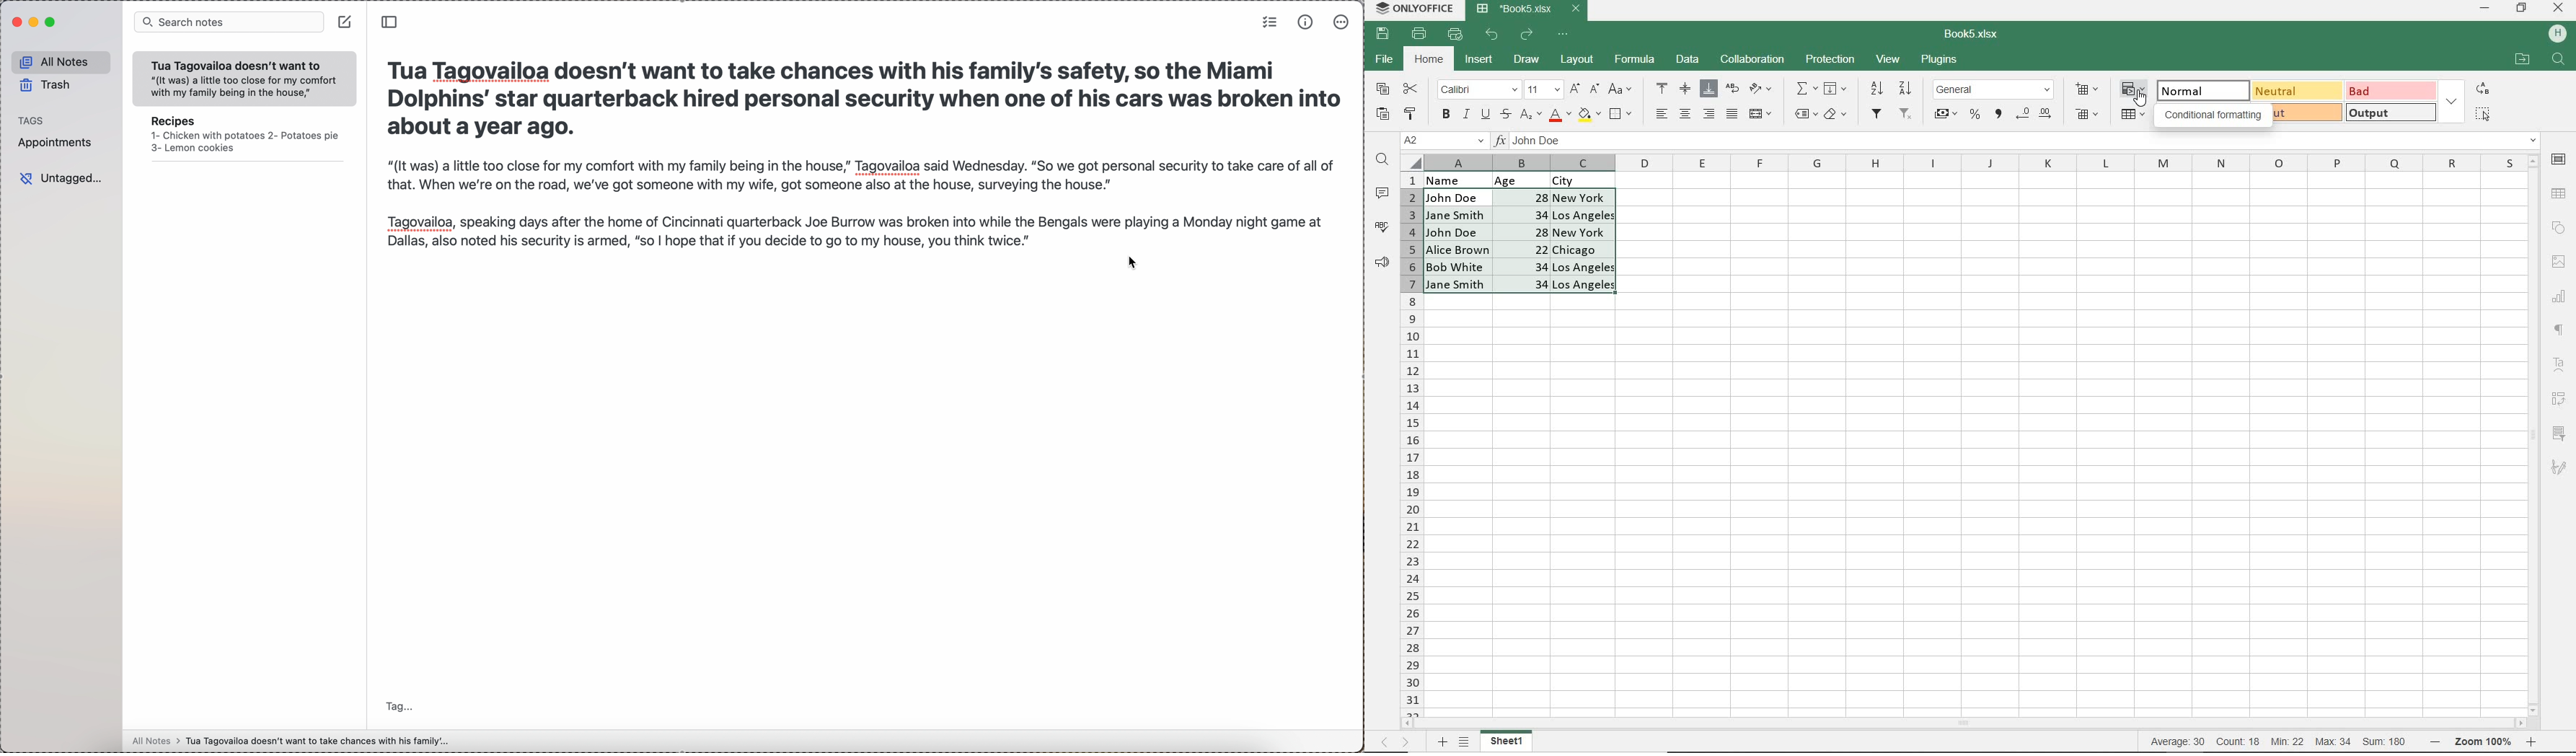  I want to click on OPEN FILE LOCATION, so click(2522, 61).